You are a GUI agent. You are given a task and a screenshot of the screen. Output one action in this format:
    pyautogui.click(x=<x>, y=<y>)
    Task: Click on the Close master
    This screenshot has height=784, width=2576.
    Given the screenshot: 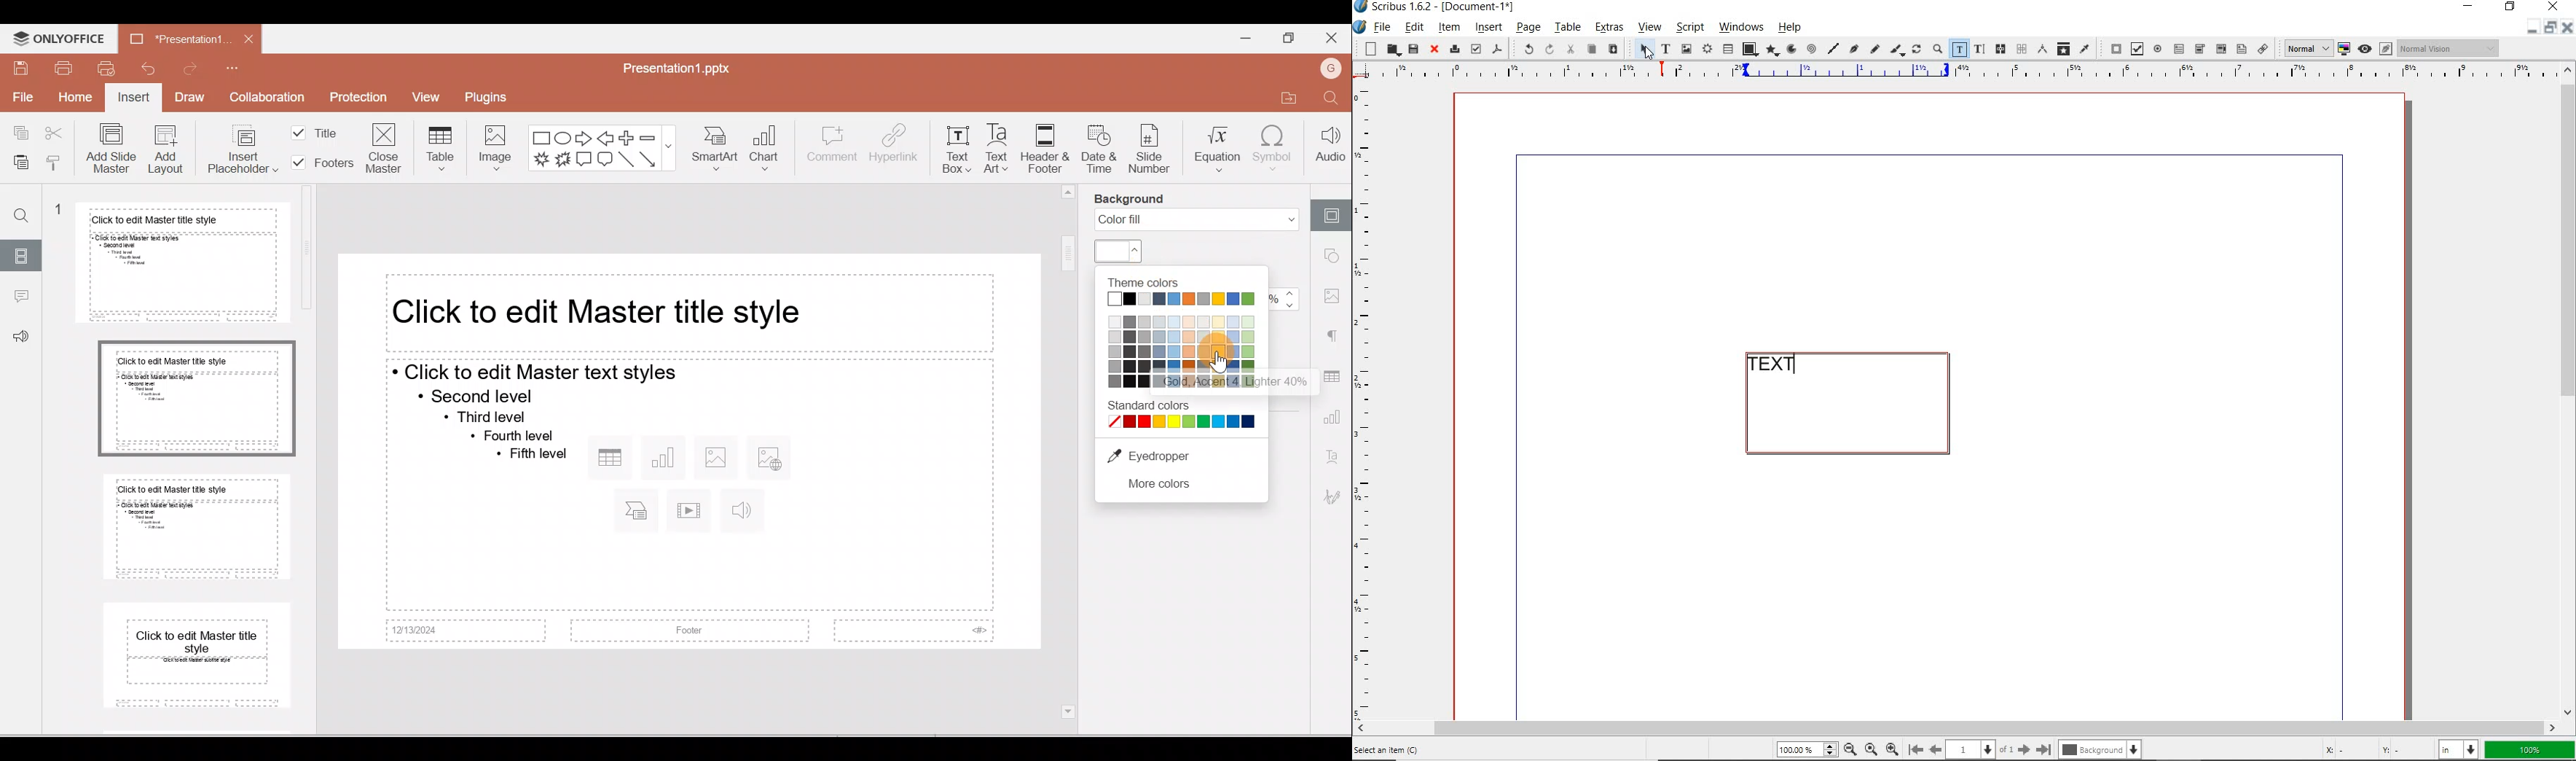 What is the action you would take?
    pyautogui.click(x=384, y=150)
    